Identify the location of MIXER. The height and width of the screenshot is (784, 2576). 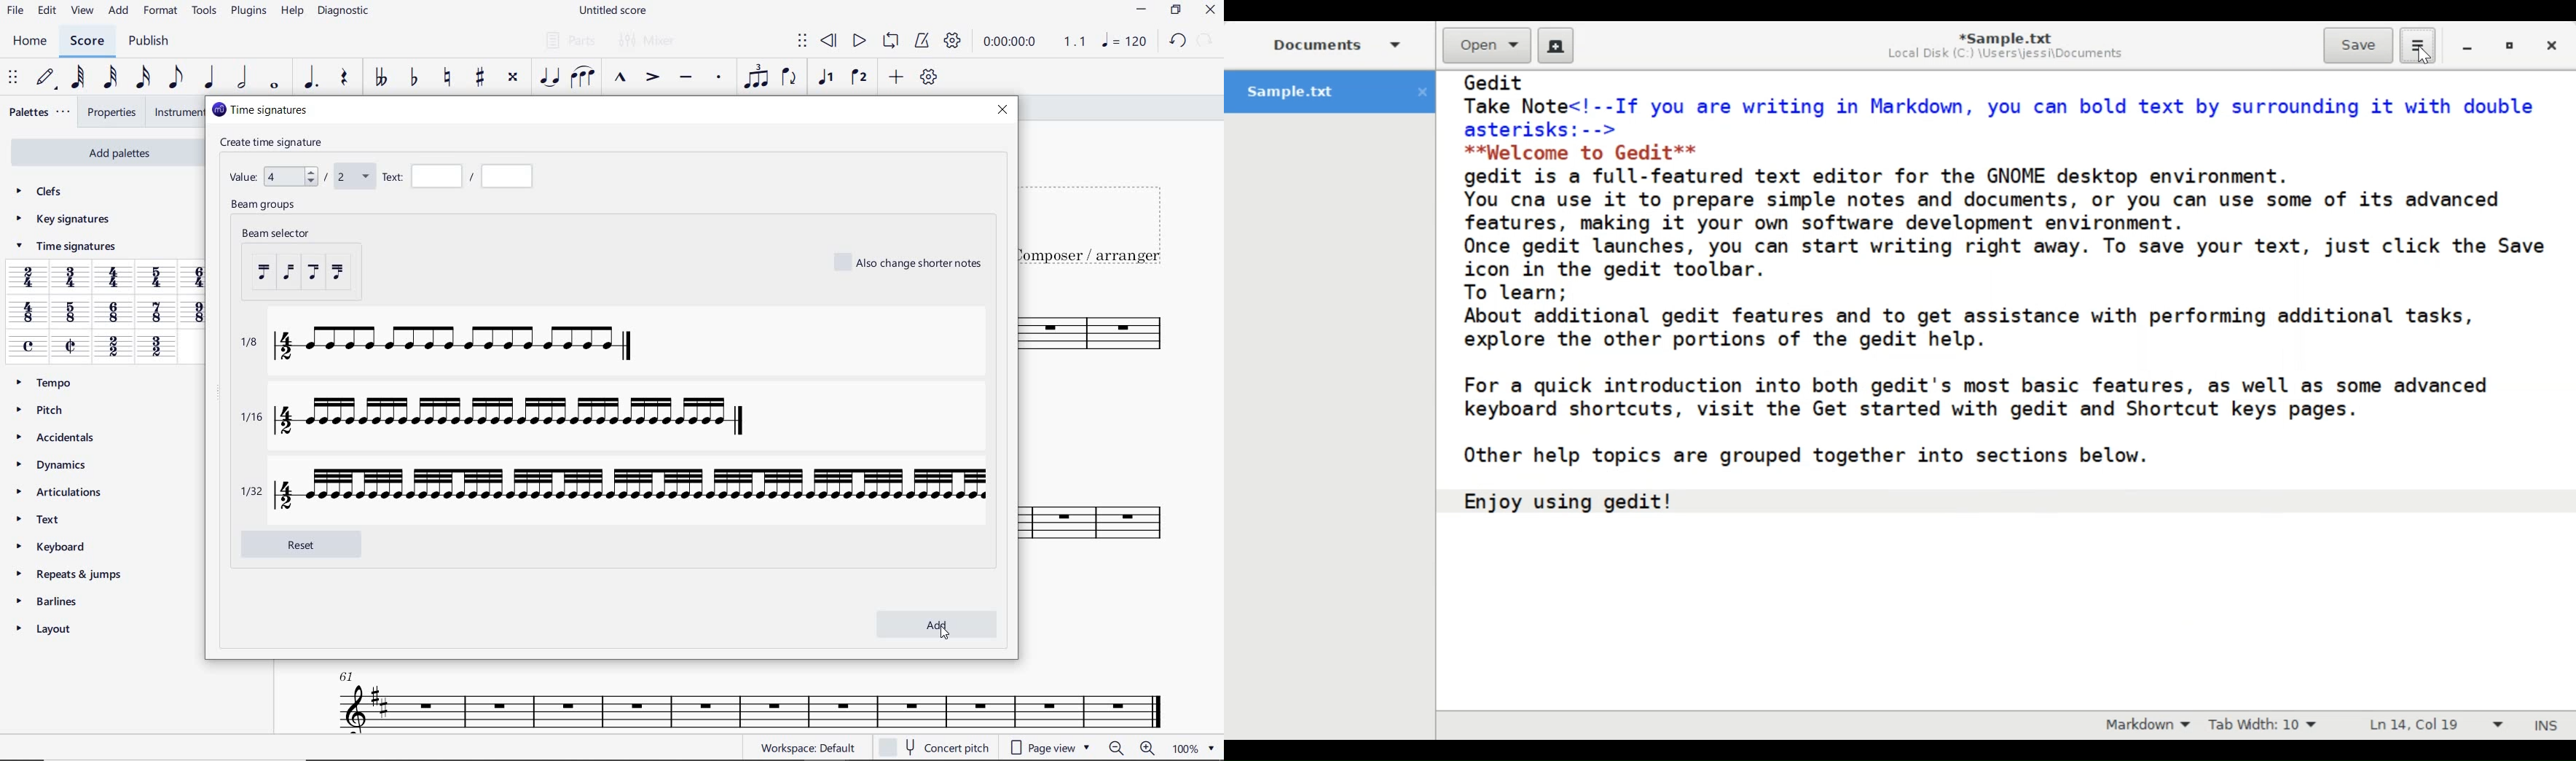
(648, 42).